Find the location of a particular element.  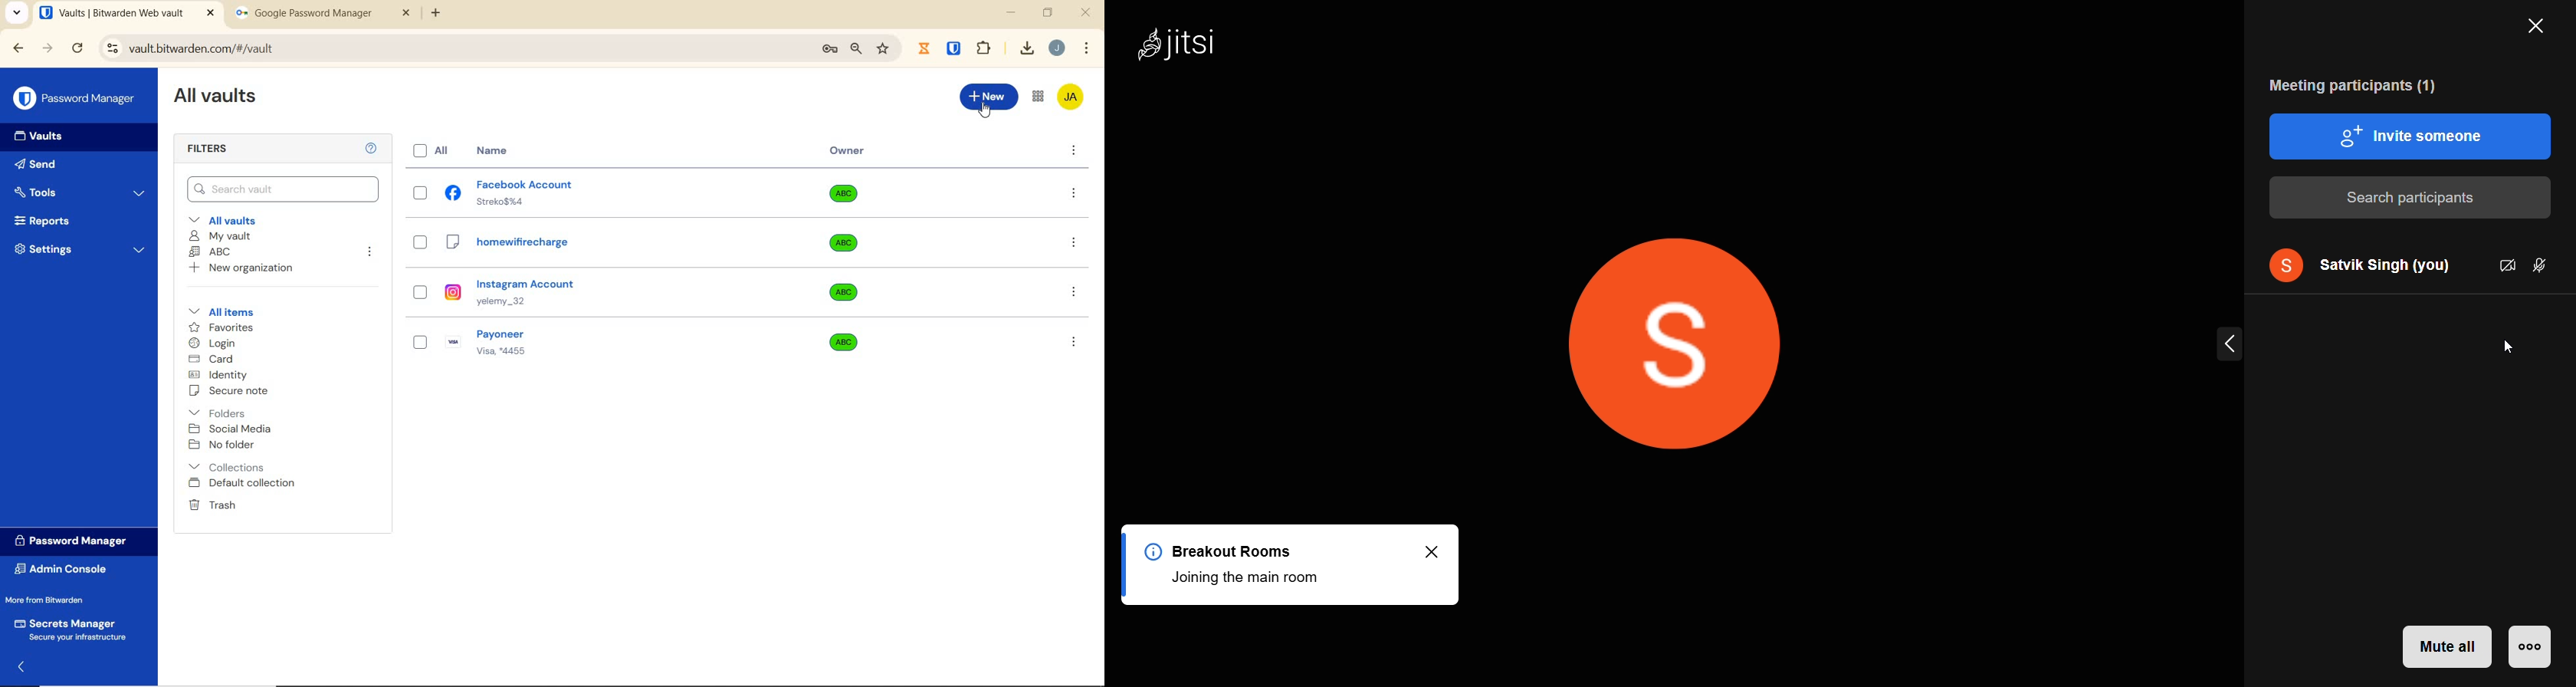

login is located at coordinates (212, 344).